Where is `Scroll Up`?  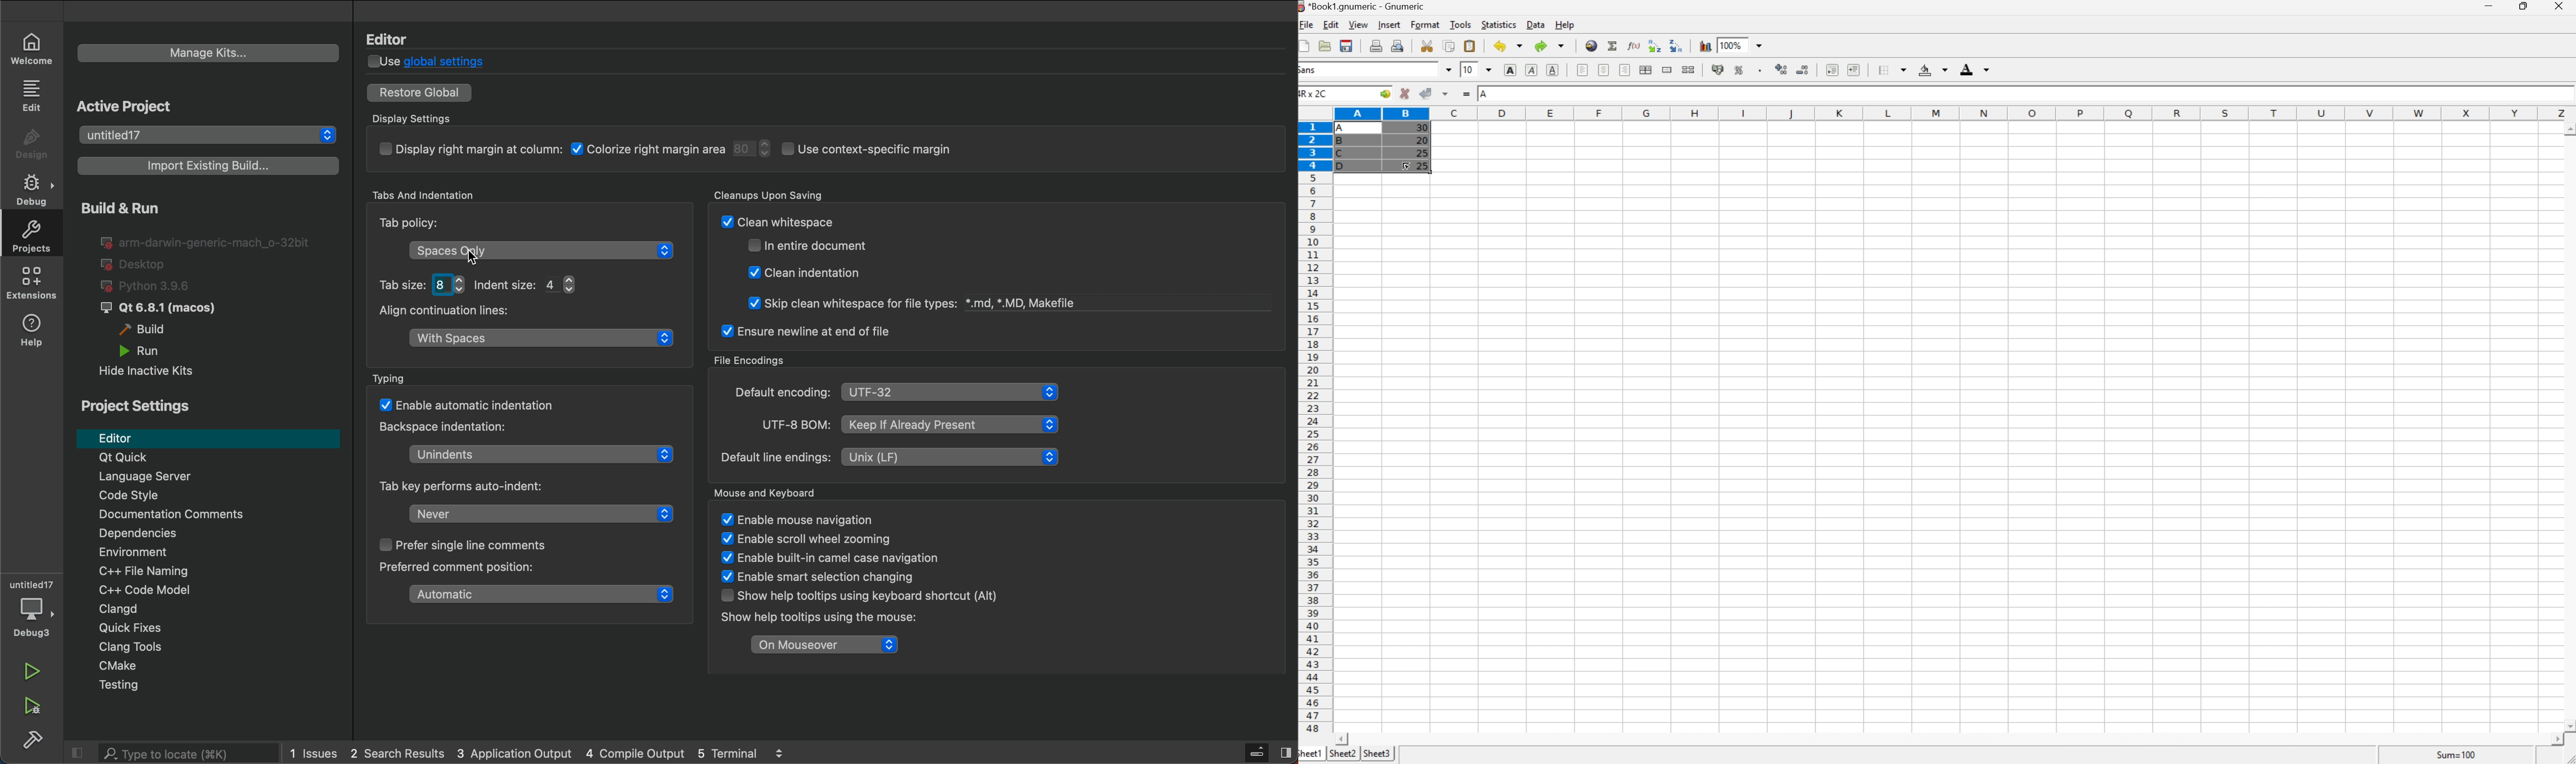 Scroll Up is located at coordinates (2568, 127).